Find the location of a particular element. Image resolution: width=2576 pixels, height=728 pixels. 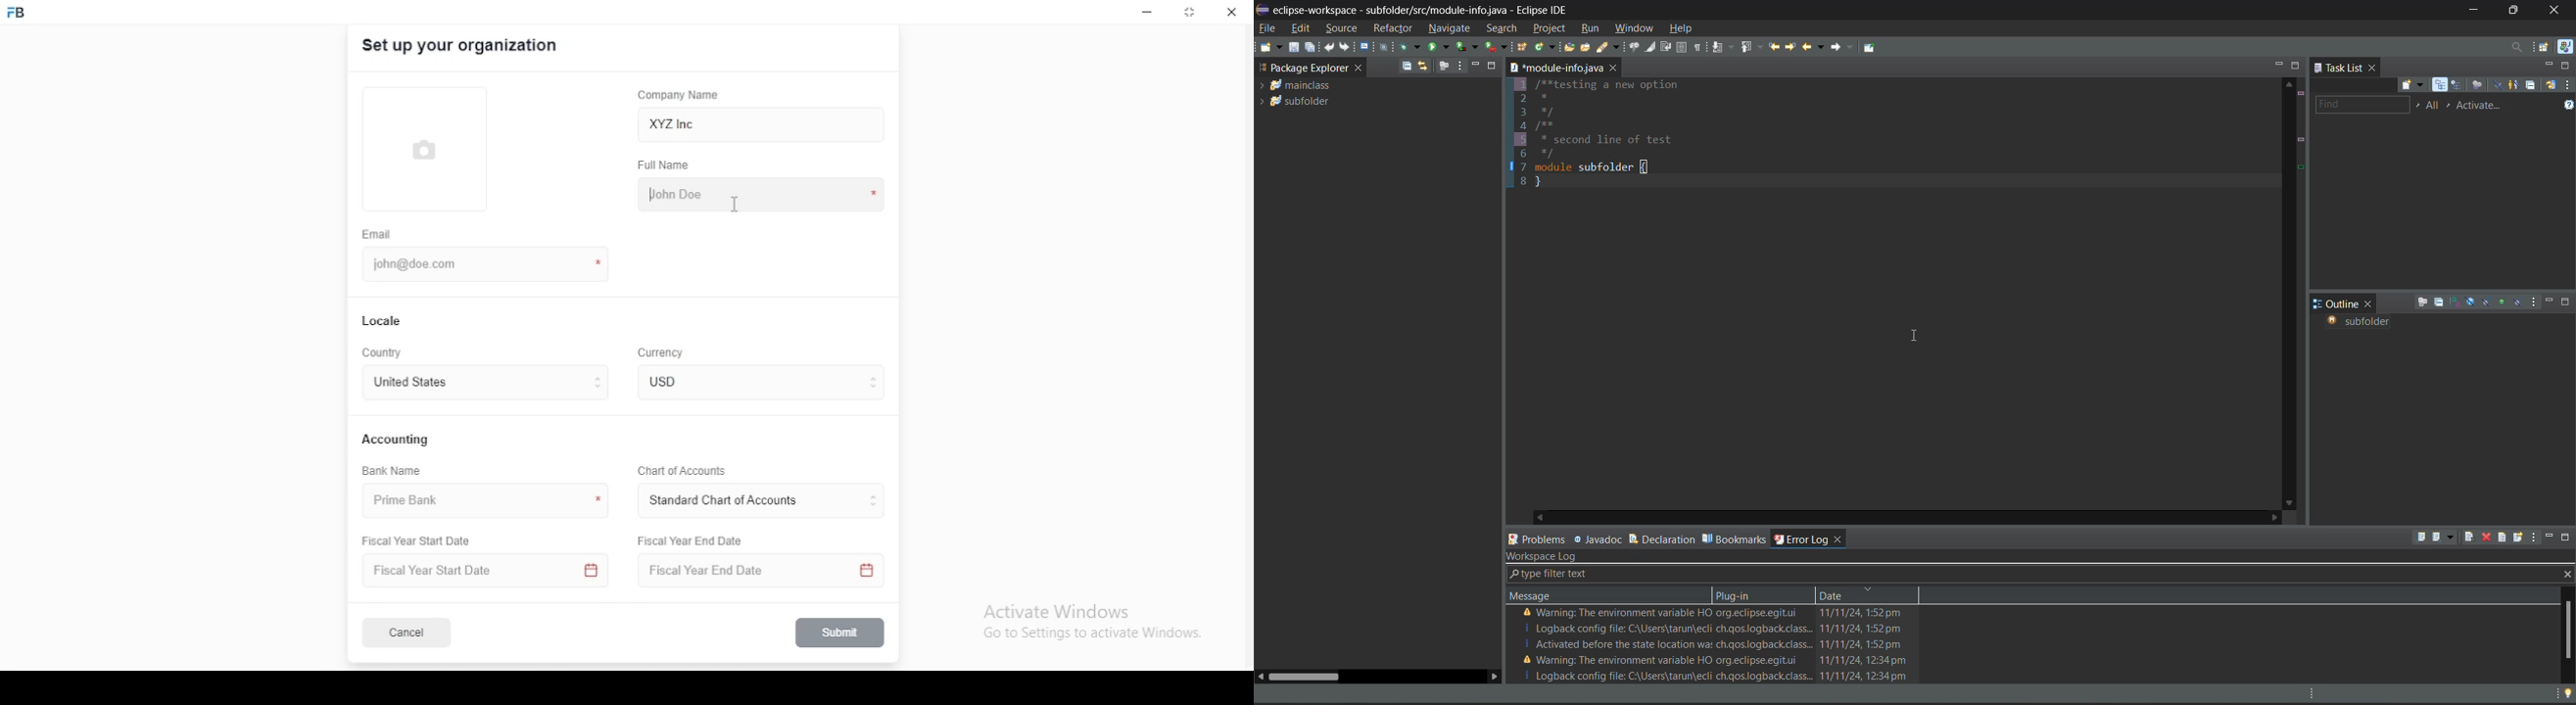

set up your organization is located at coordinates (461, 46).